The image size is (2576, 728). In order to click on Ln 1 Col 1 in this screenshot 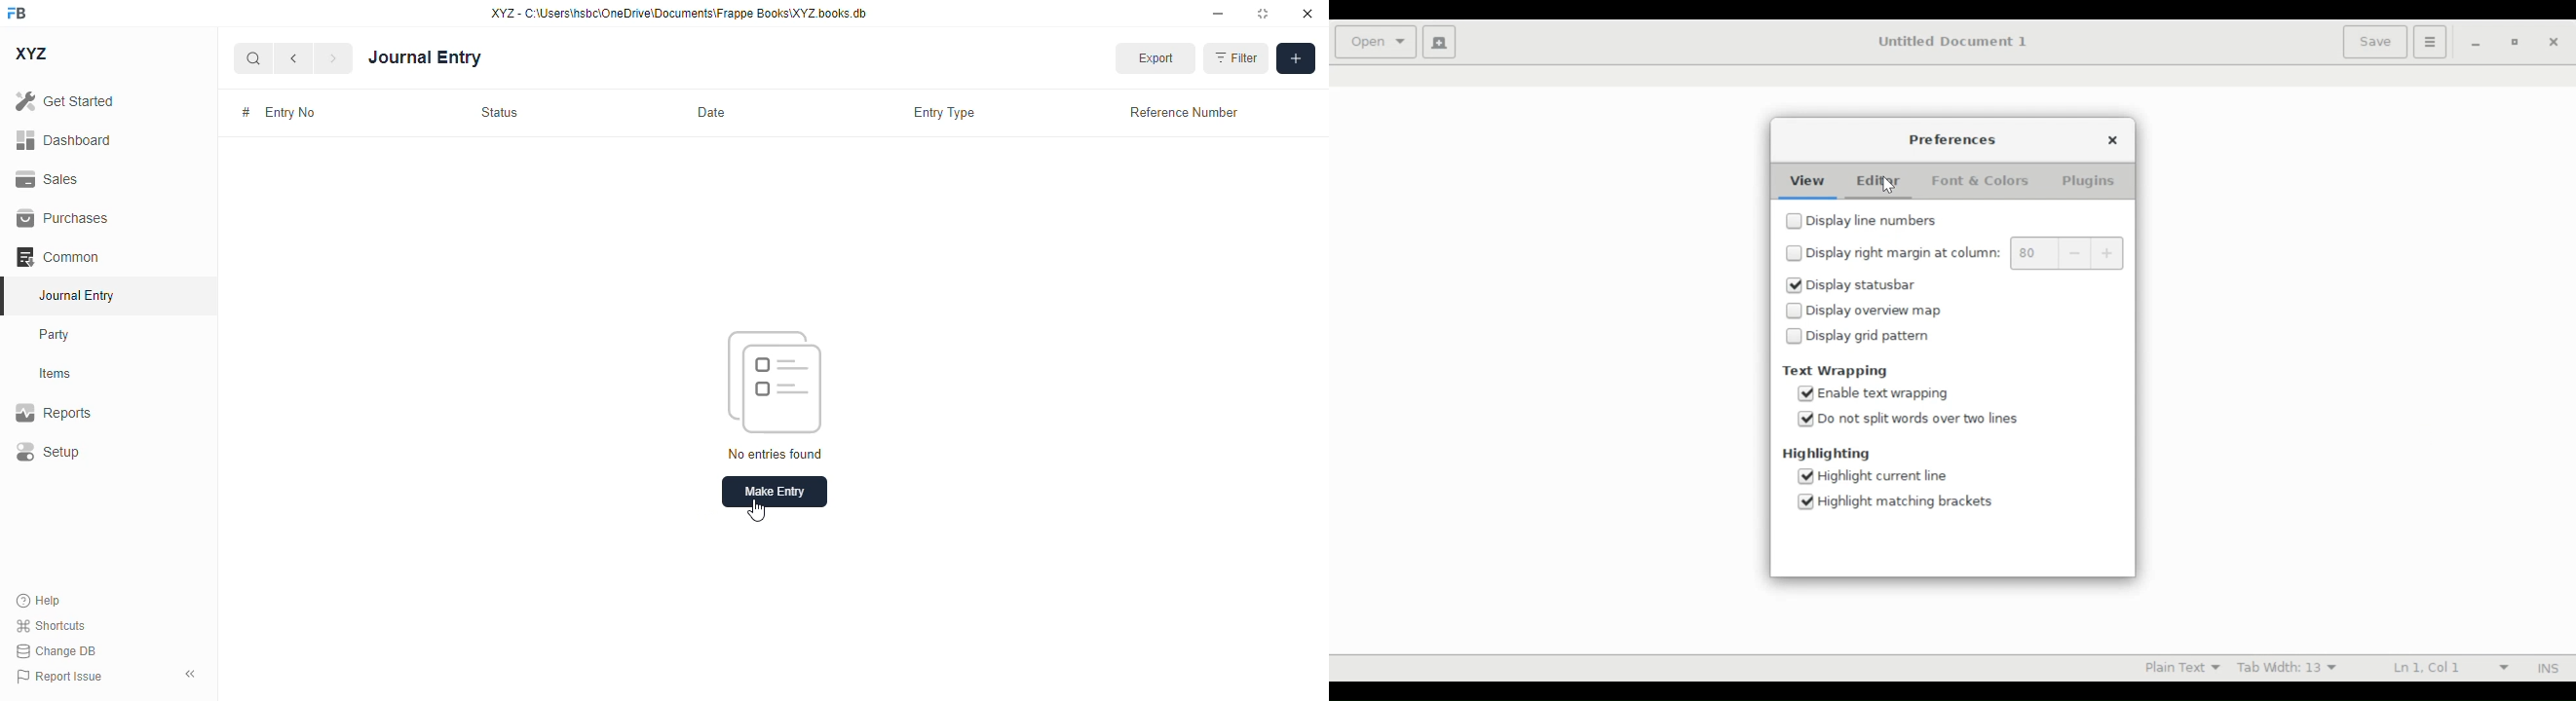, I will do `click(2449, 669)`.